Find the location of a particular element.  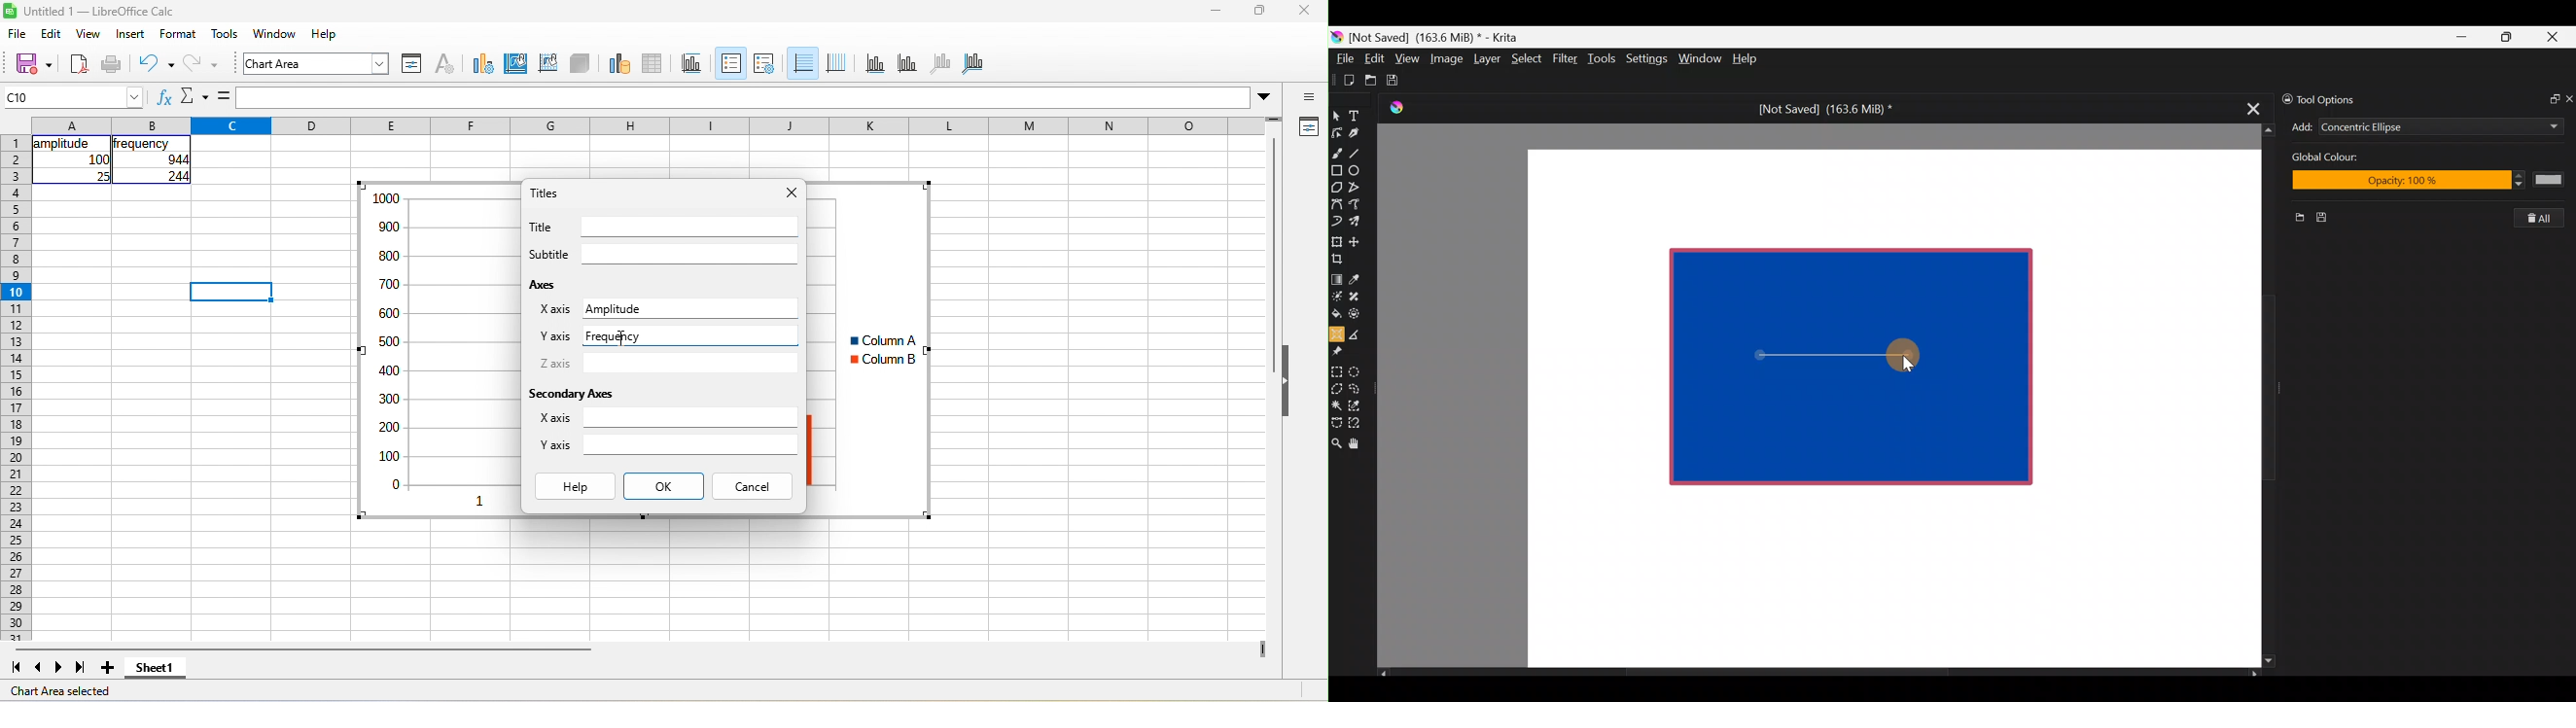

Add concentric ellipse is located at coordinates (2300, 125).